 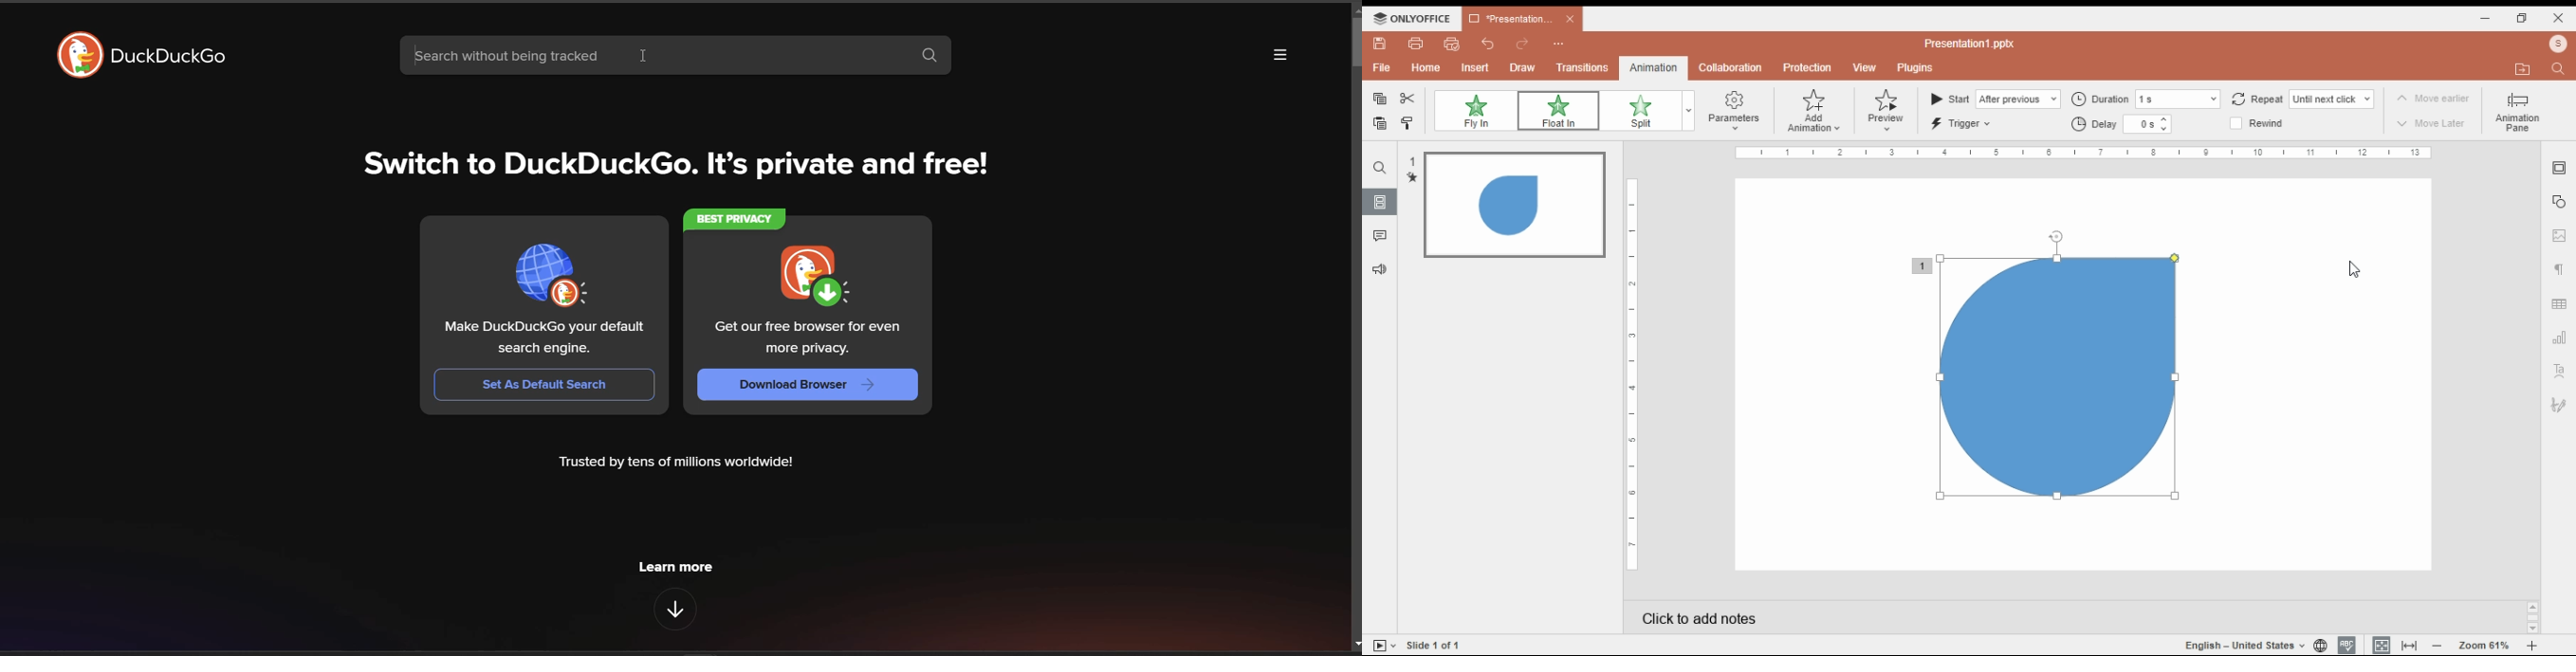 What do you see at coordinates (1385, 645) in the screenshot?
I see `start slide show` at bounding box center [1385, 645].